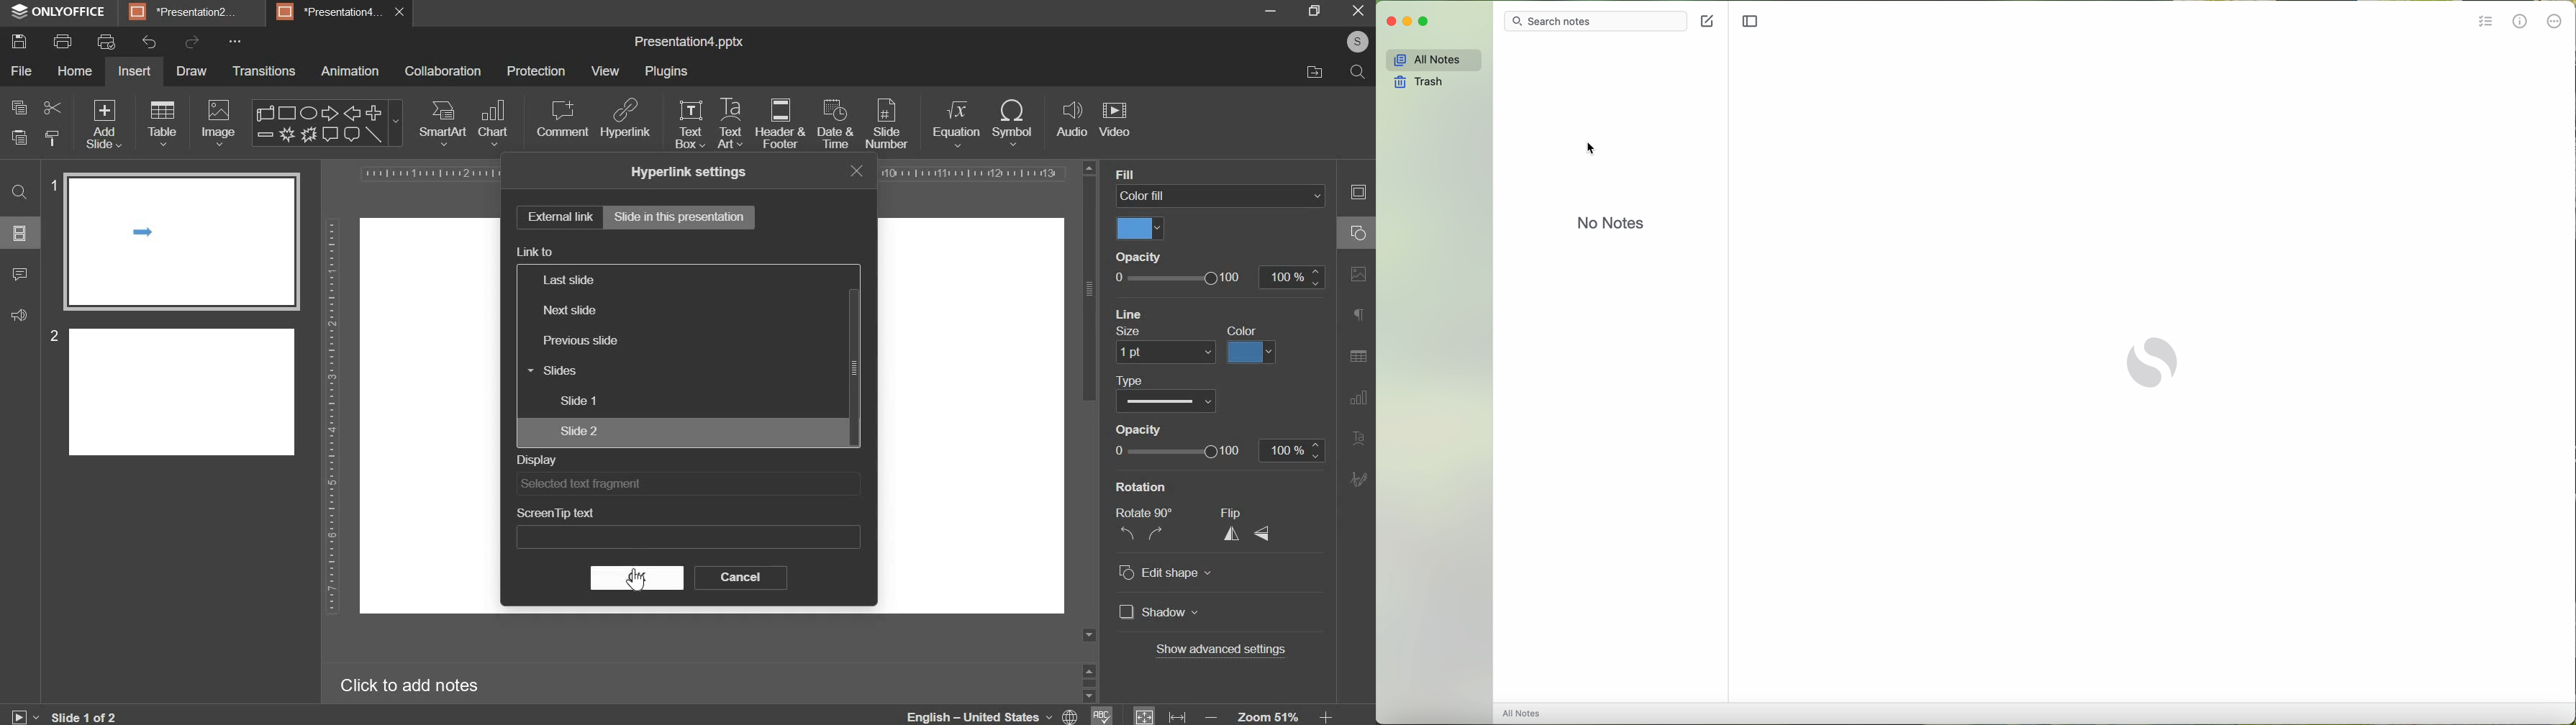  What do you see at coordinates (1140, 526) in the screenshot?
I see `Rotate 90°
NZ` at bounding box center [1140, 526].